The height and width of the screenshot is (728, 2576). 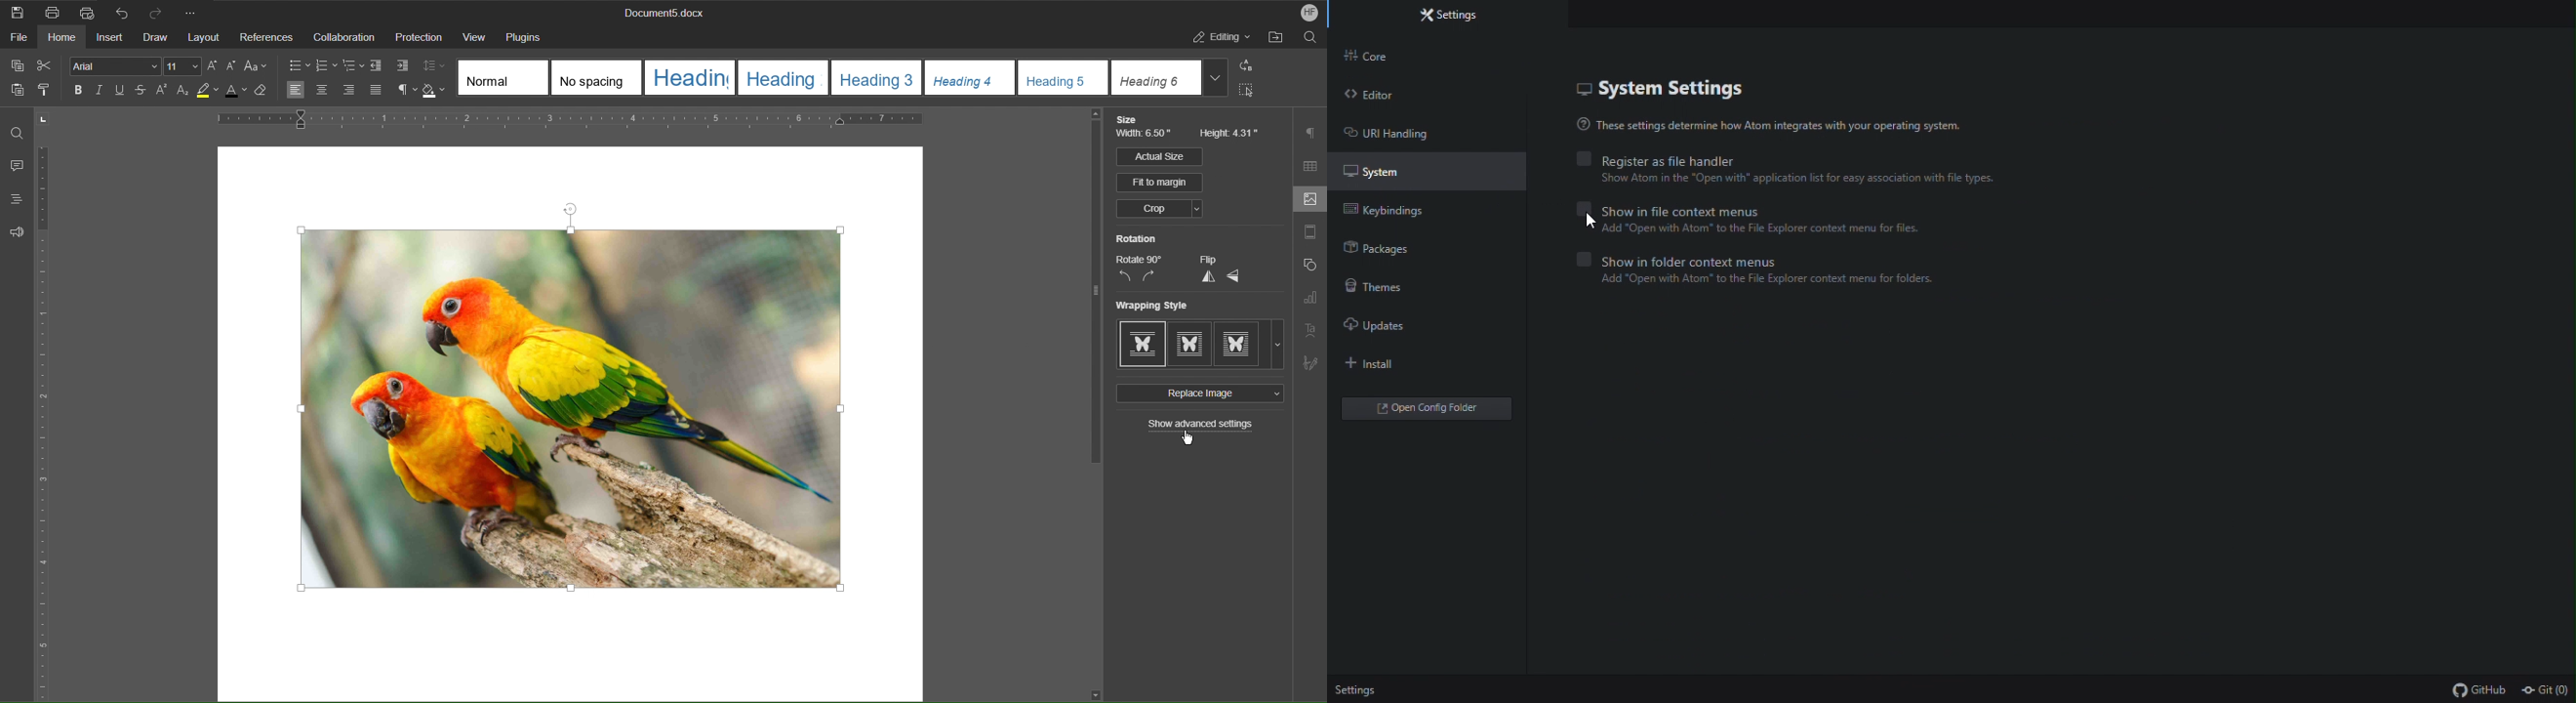 I want to click on Line Spacing, so click(x=436, y=66).